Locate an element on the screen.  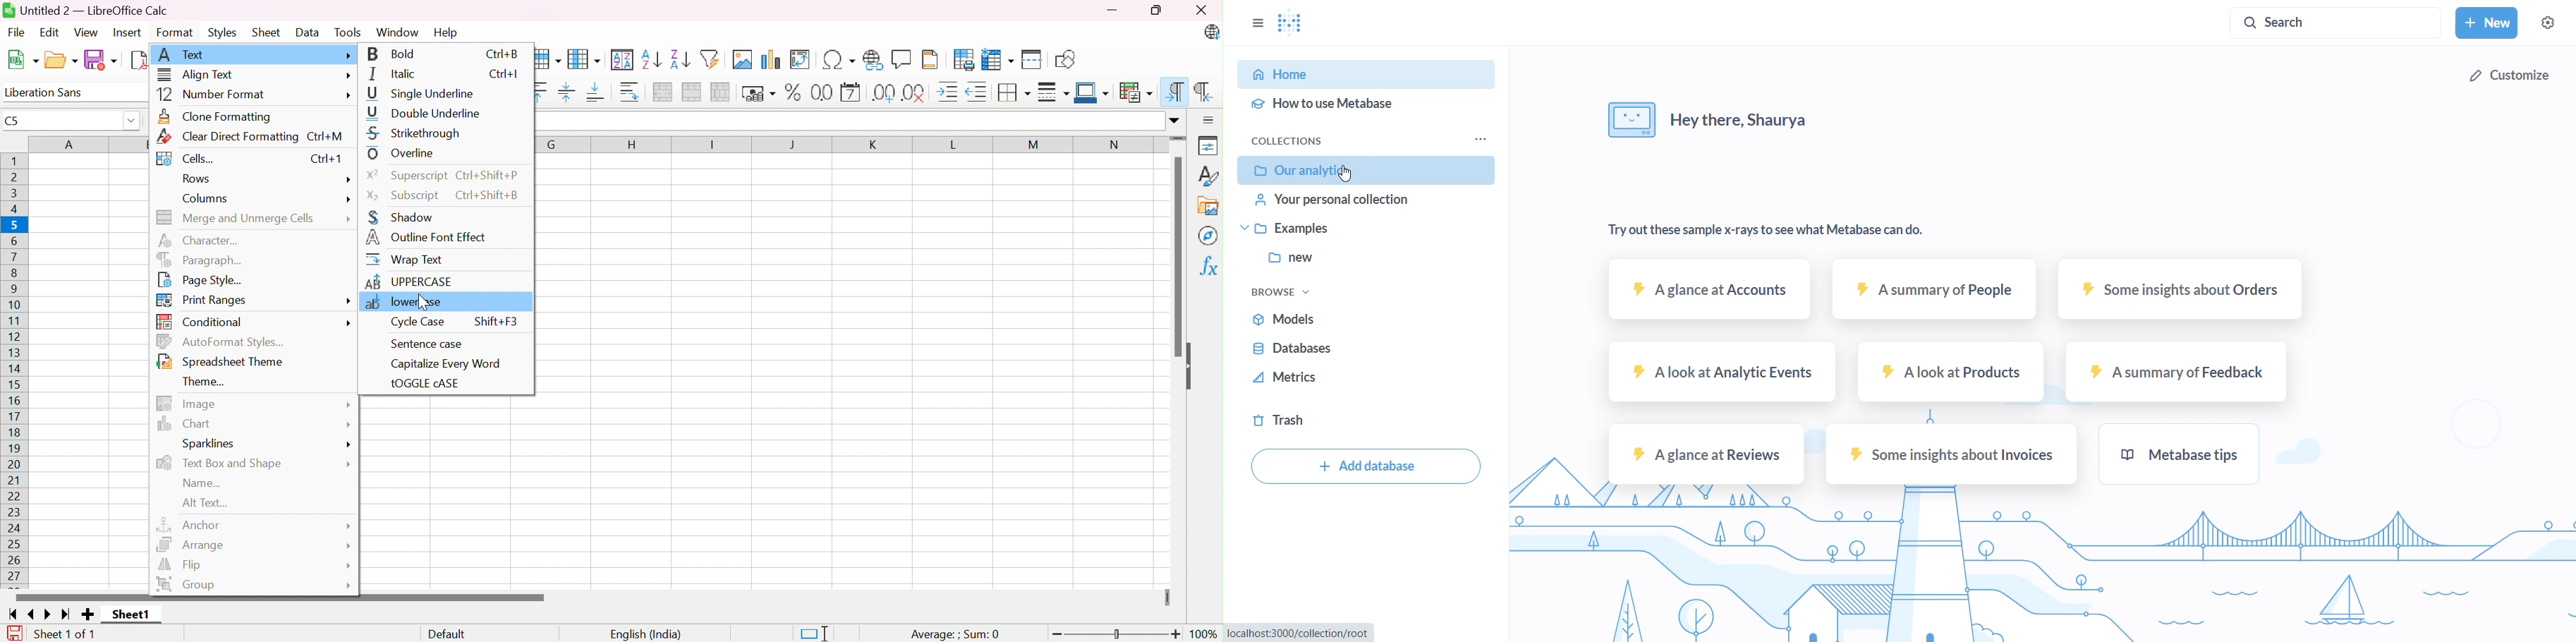
Ctrl+Shift+P is located at coordinates (490, 174).